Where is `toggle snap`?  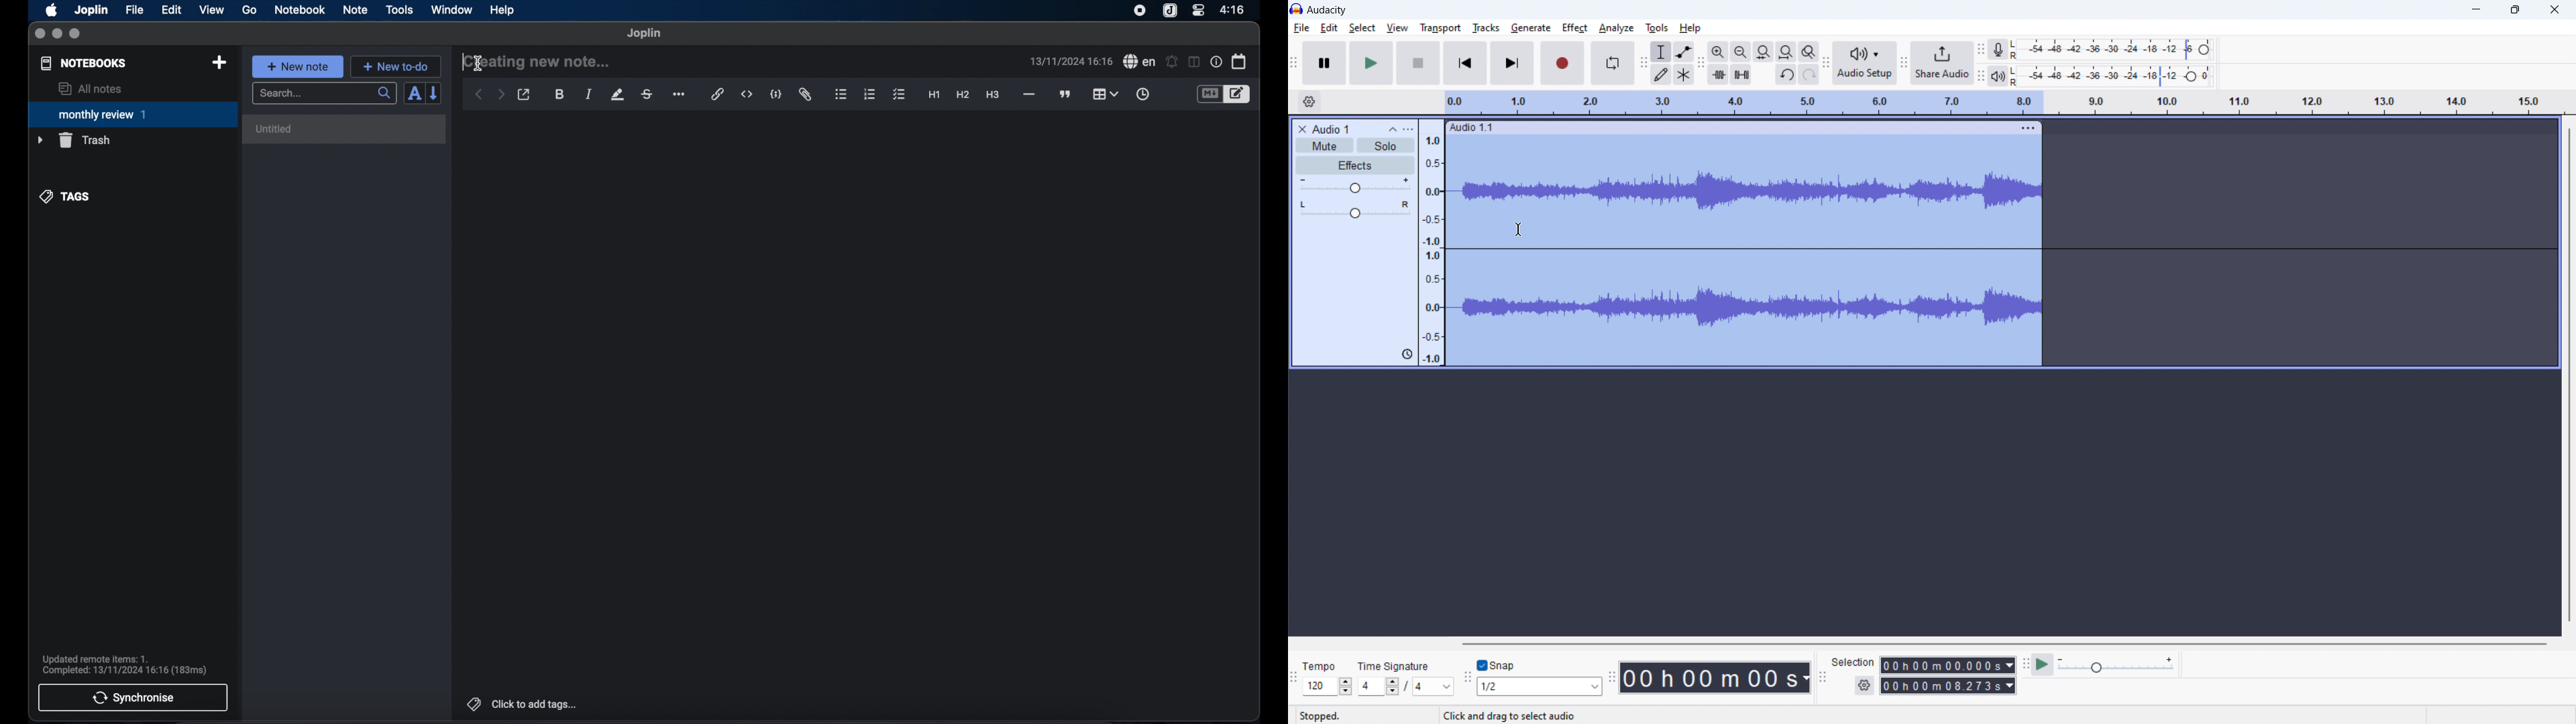 toggle snap is located at coordinates (1497, 664).